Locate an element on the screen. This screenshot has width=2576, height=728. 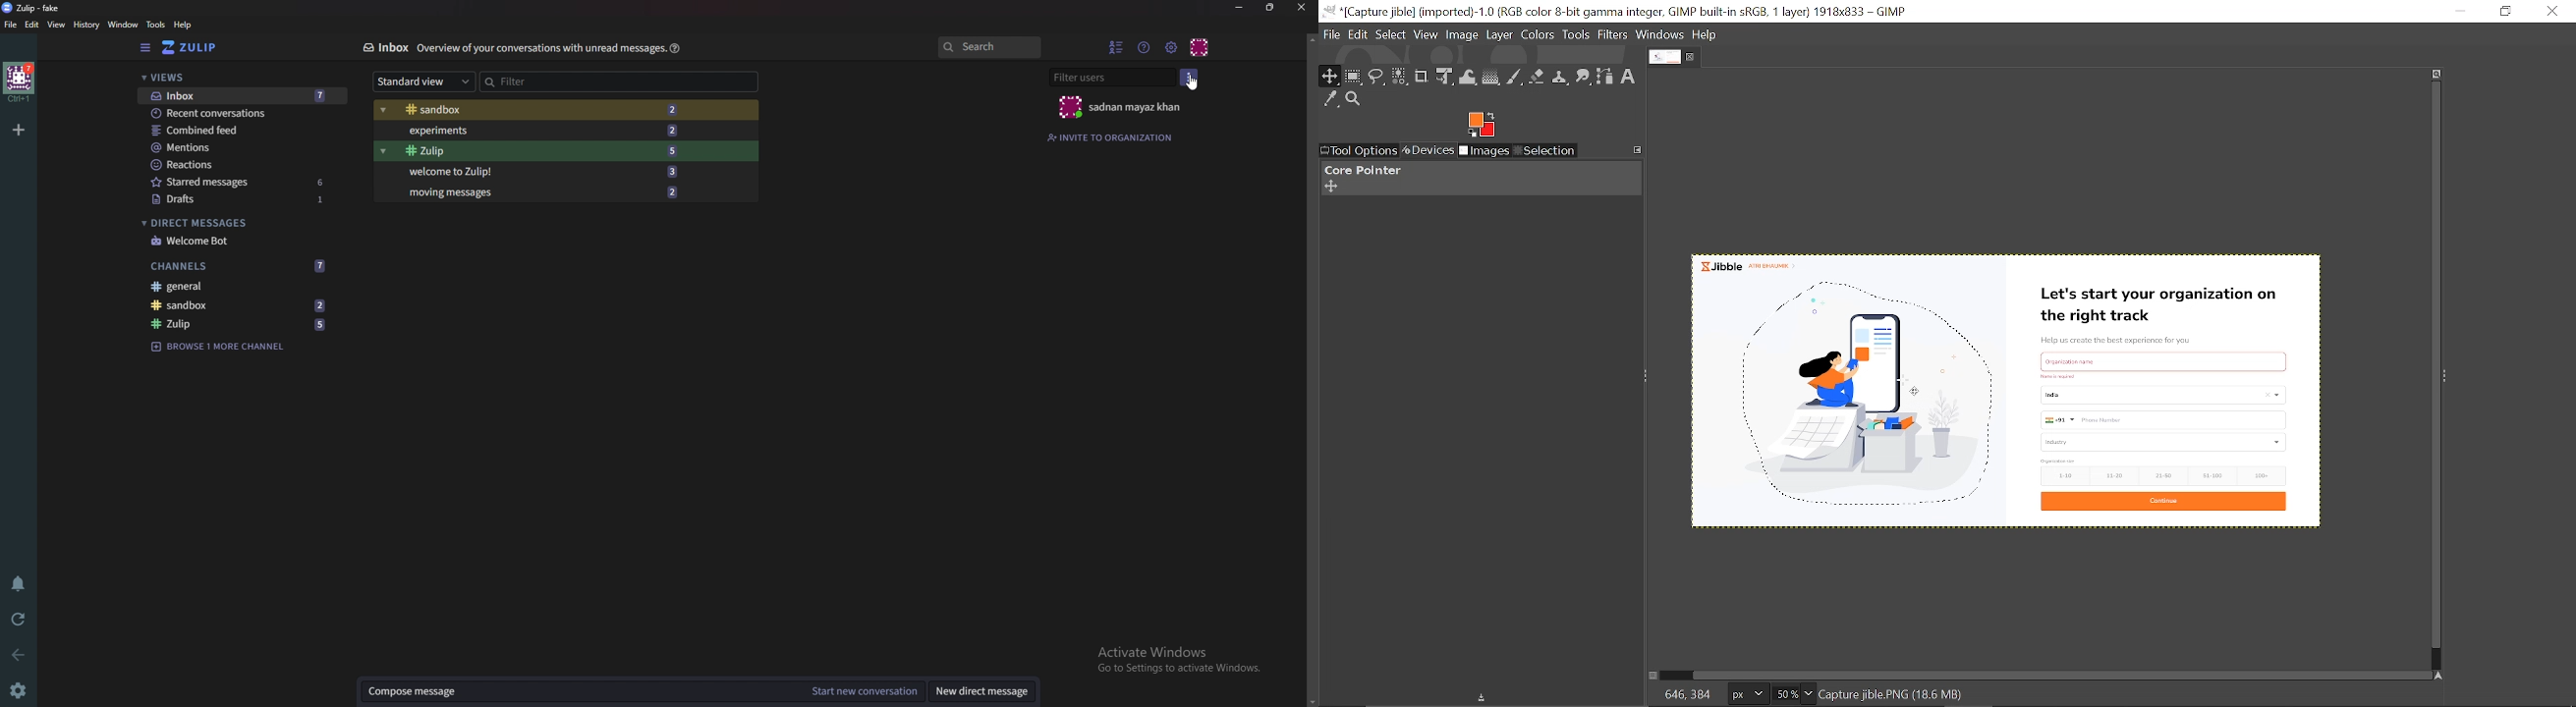
Zulip is located at coordinates (549, 150).